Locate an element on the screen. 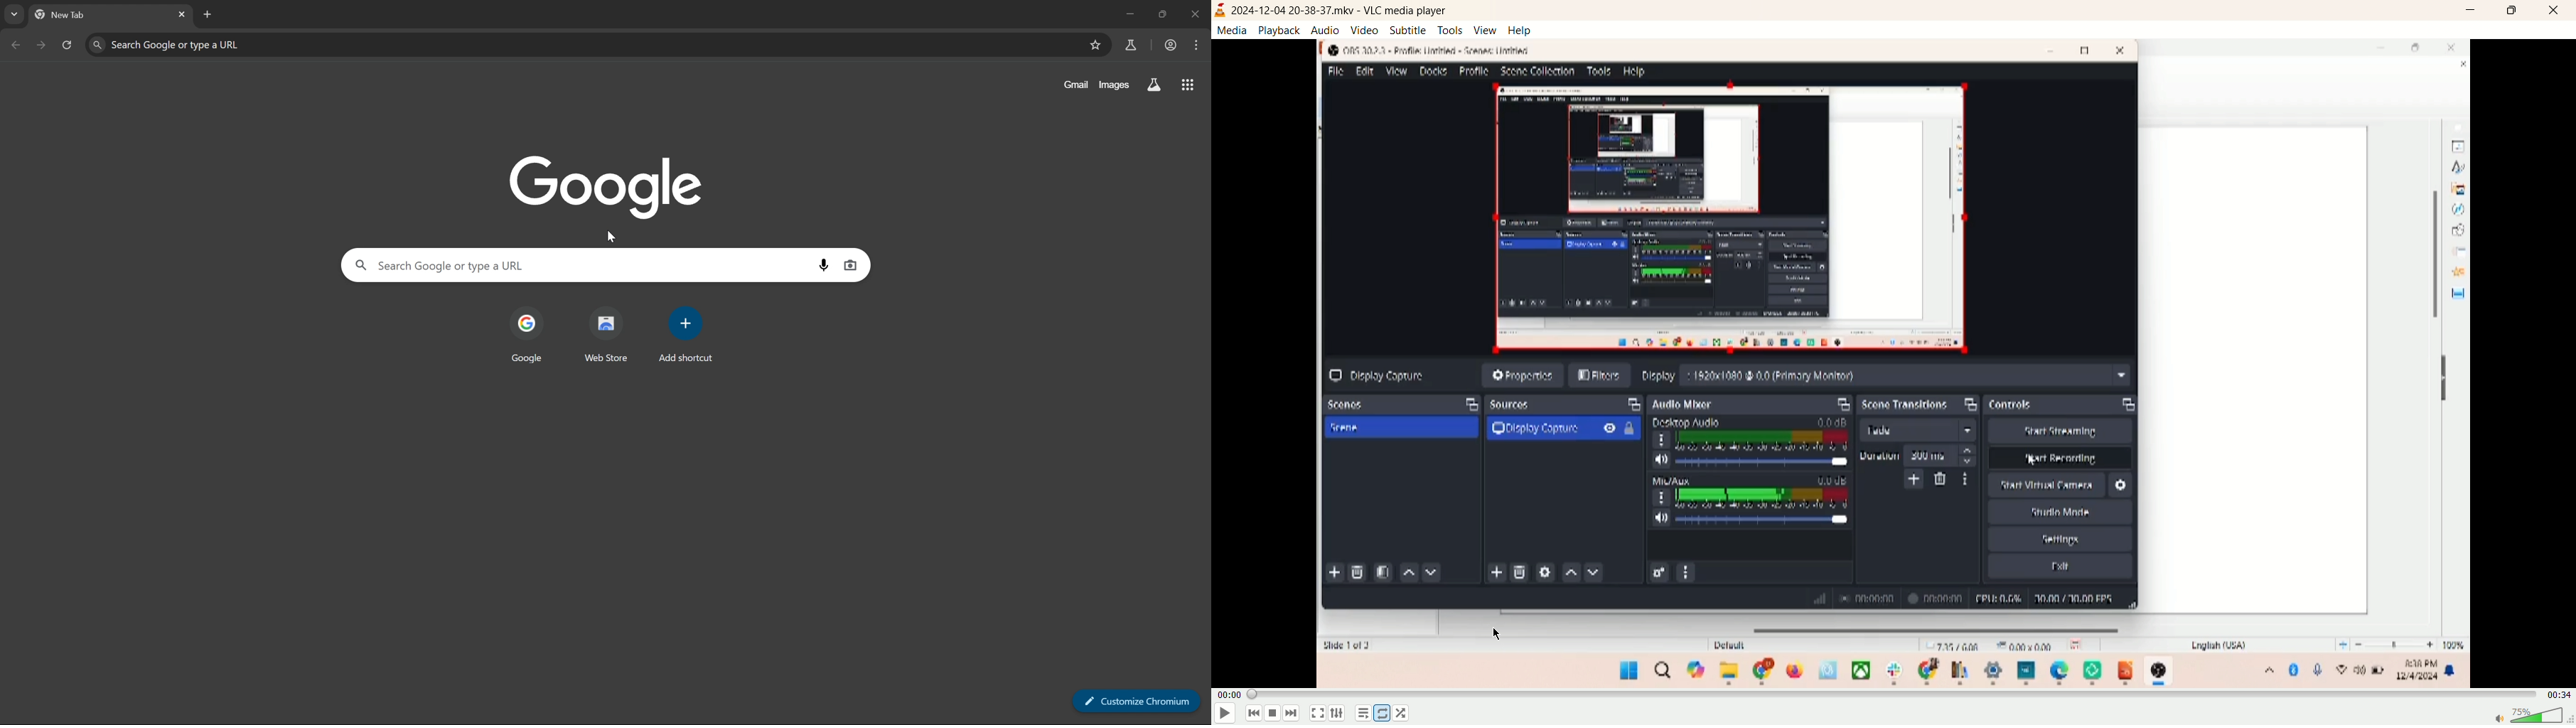 The width and height of the screenshot is (2576, 728). search by image is located at coordinates (851, 264).